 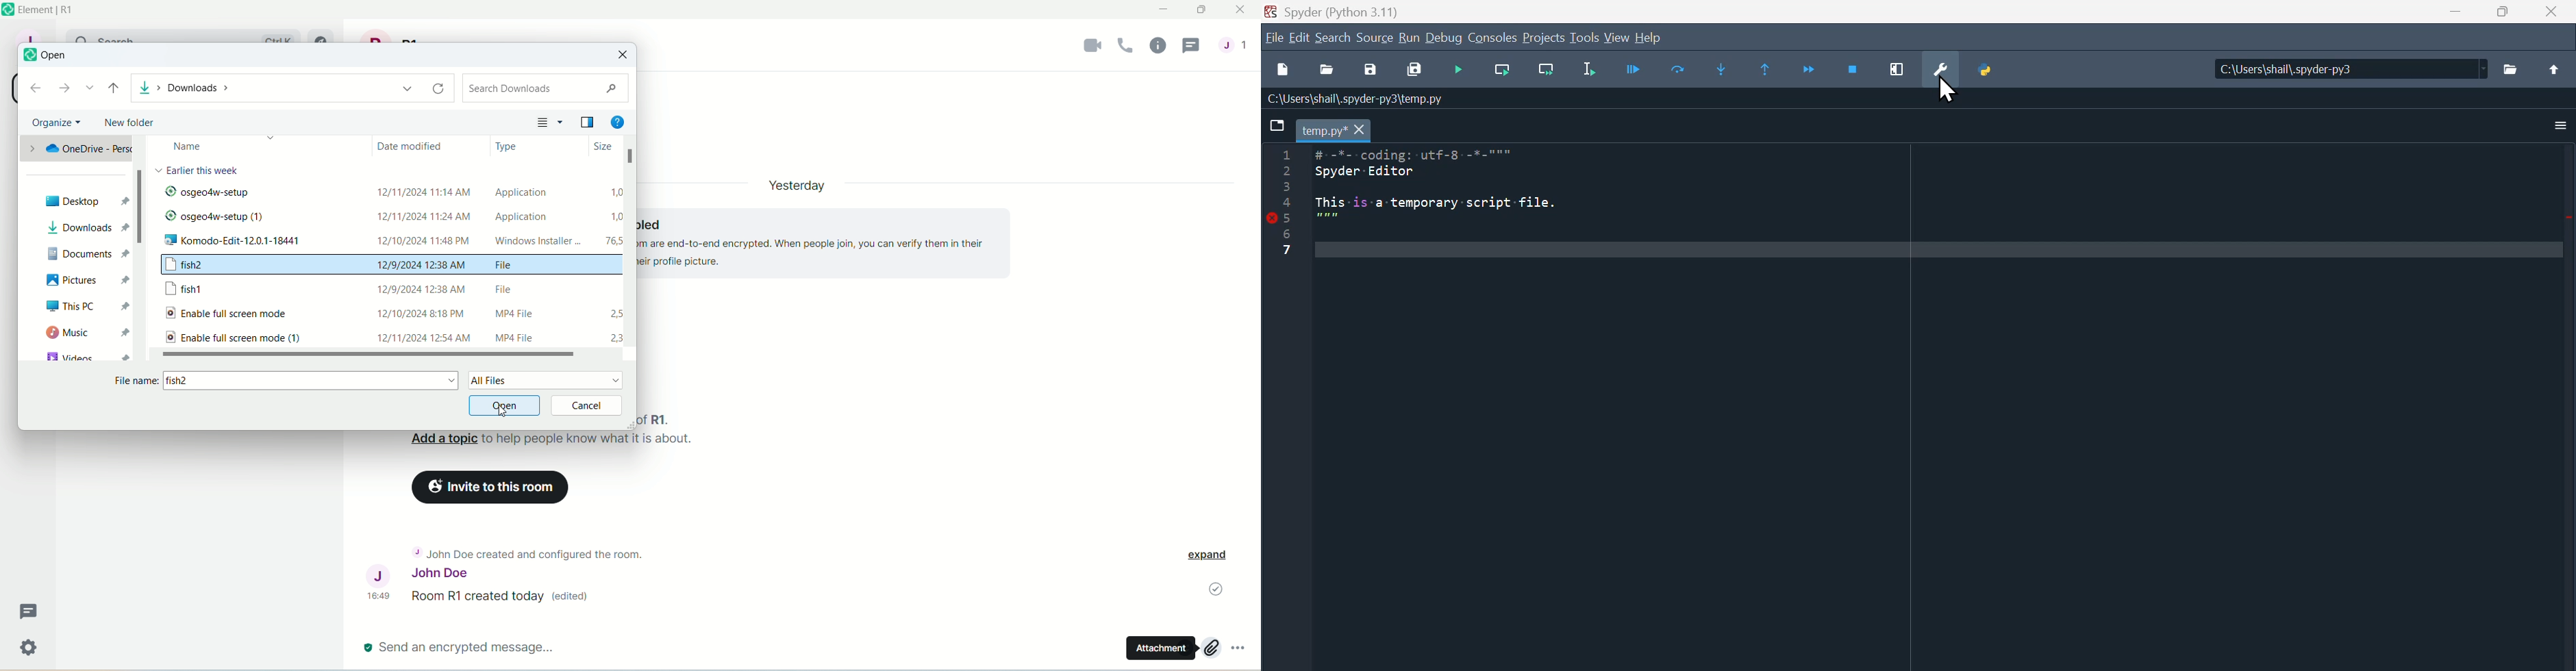 I want to click on Message, so click(x=31, y=611).